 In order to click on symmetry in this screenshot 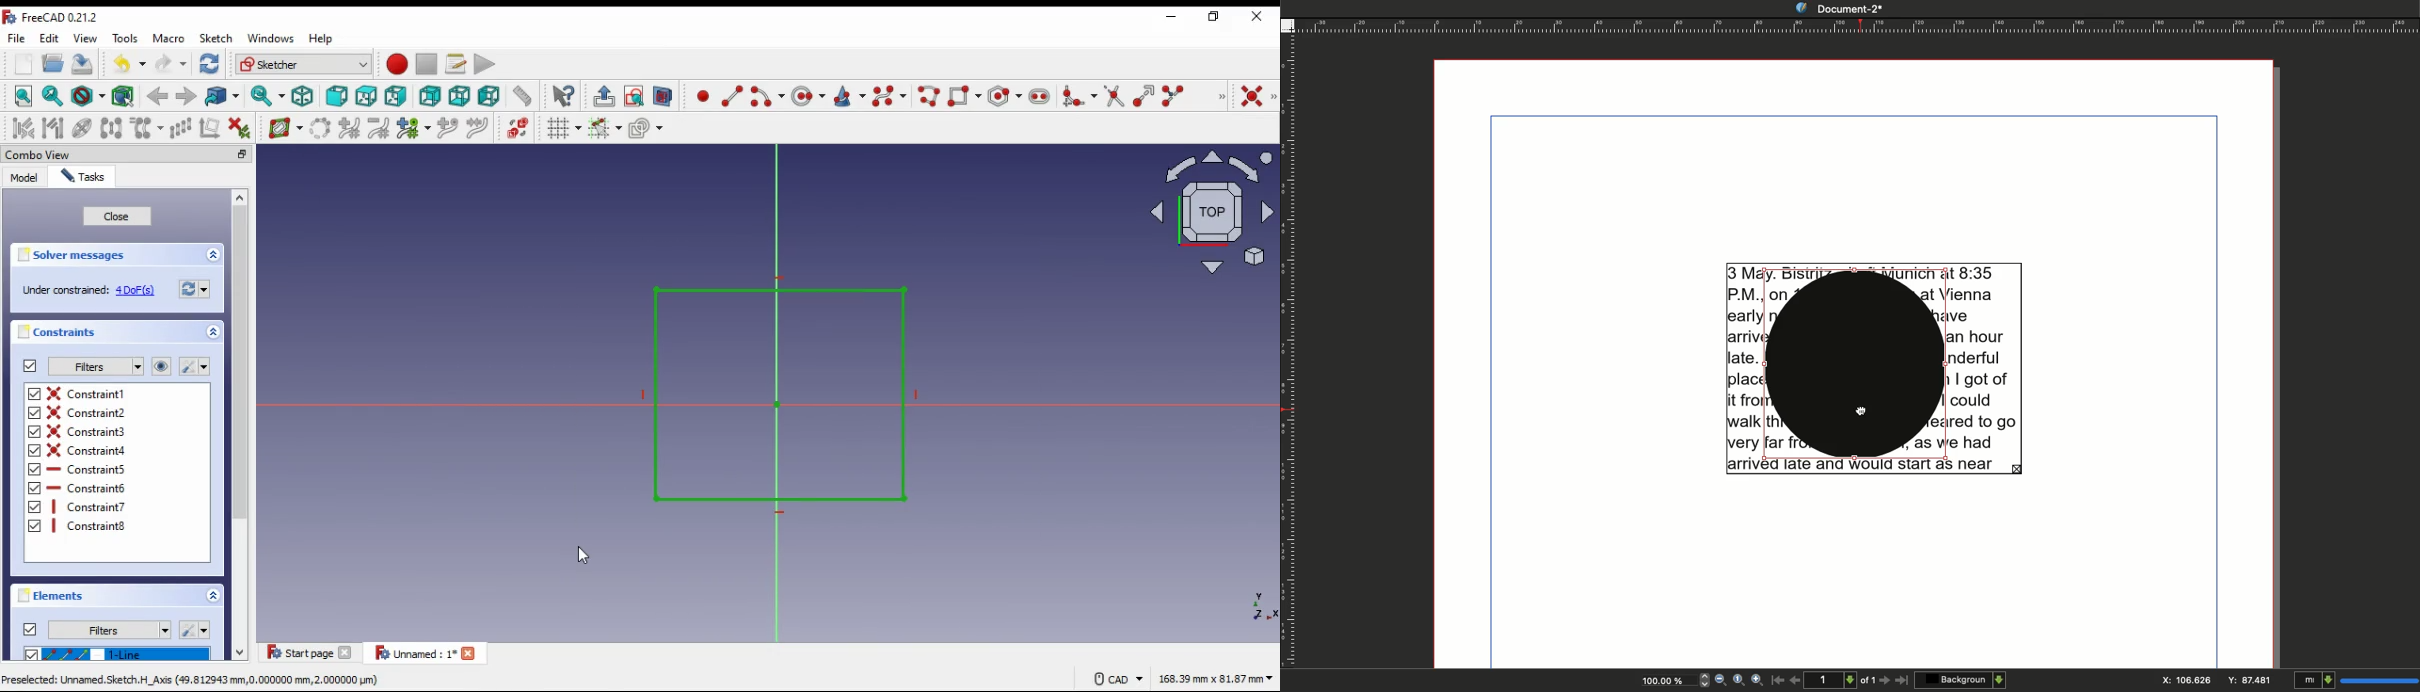, I will do `click(113, 129)`.